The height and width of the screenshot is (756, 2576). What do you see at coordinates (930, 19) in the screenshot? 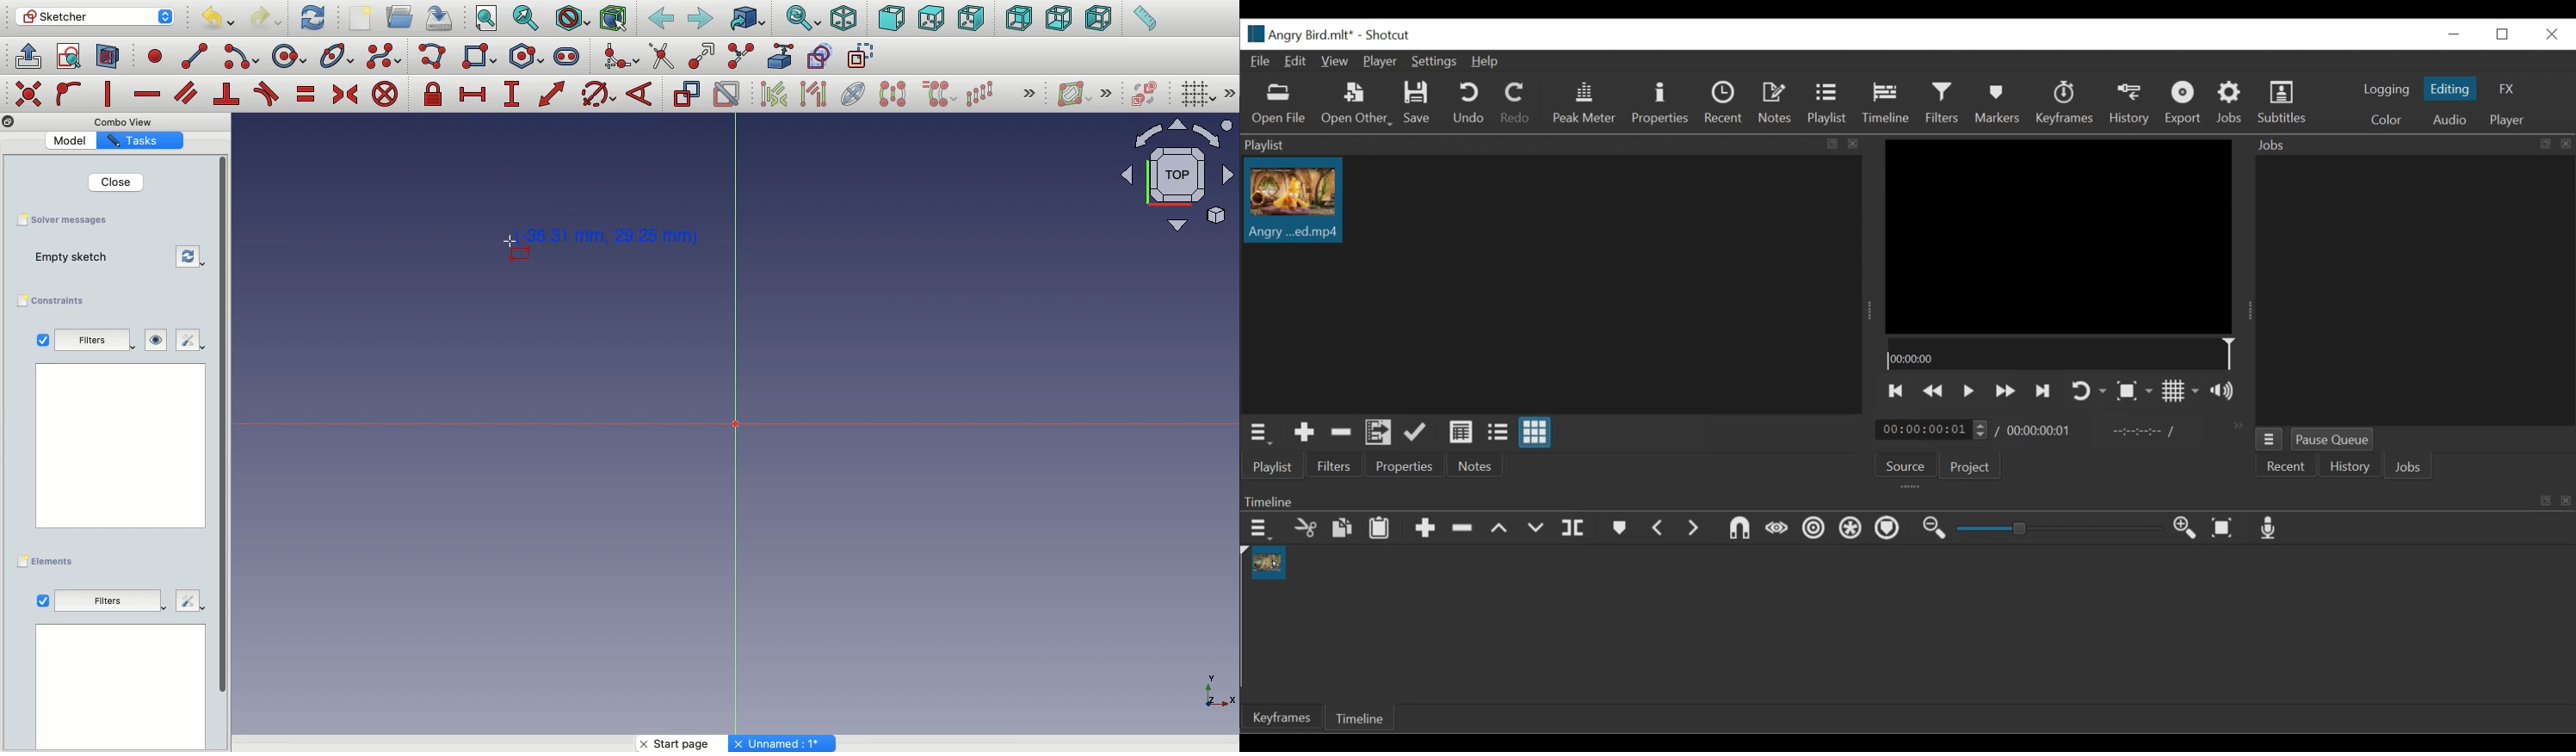
I see `Top` at bounding box center [930, 19].